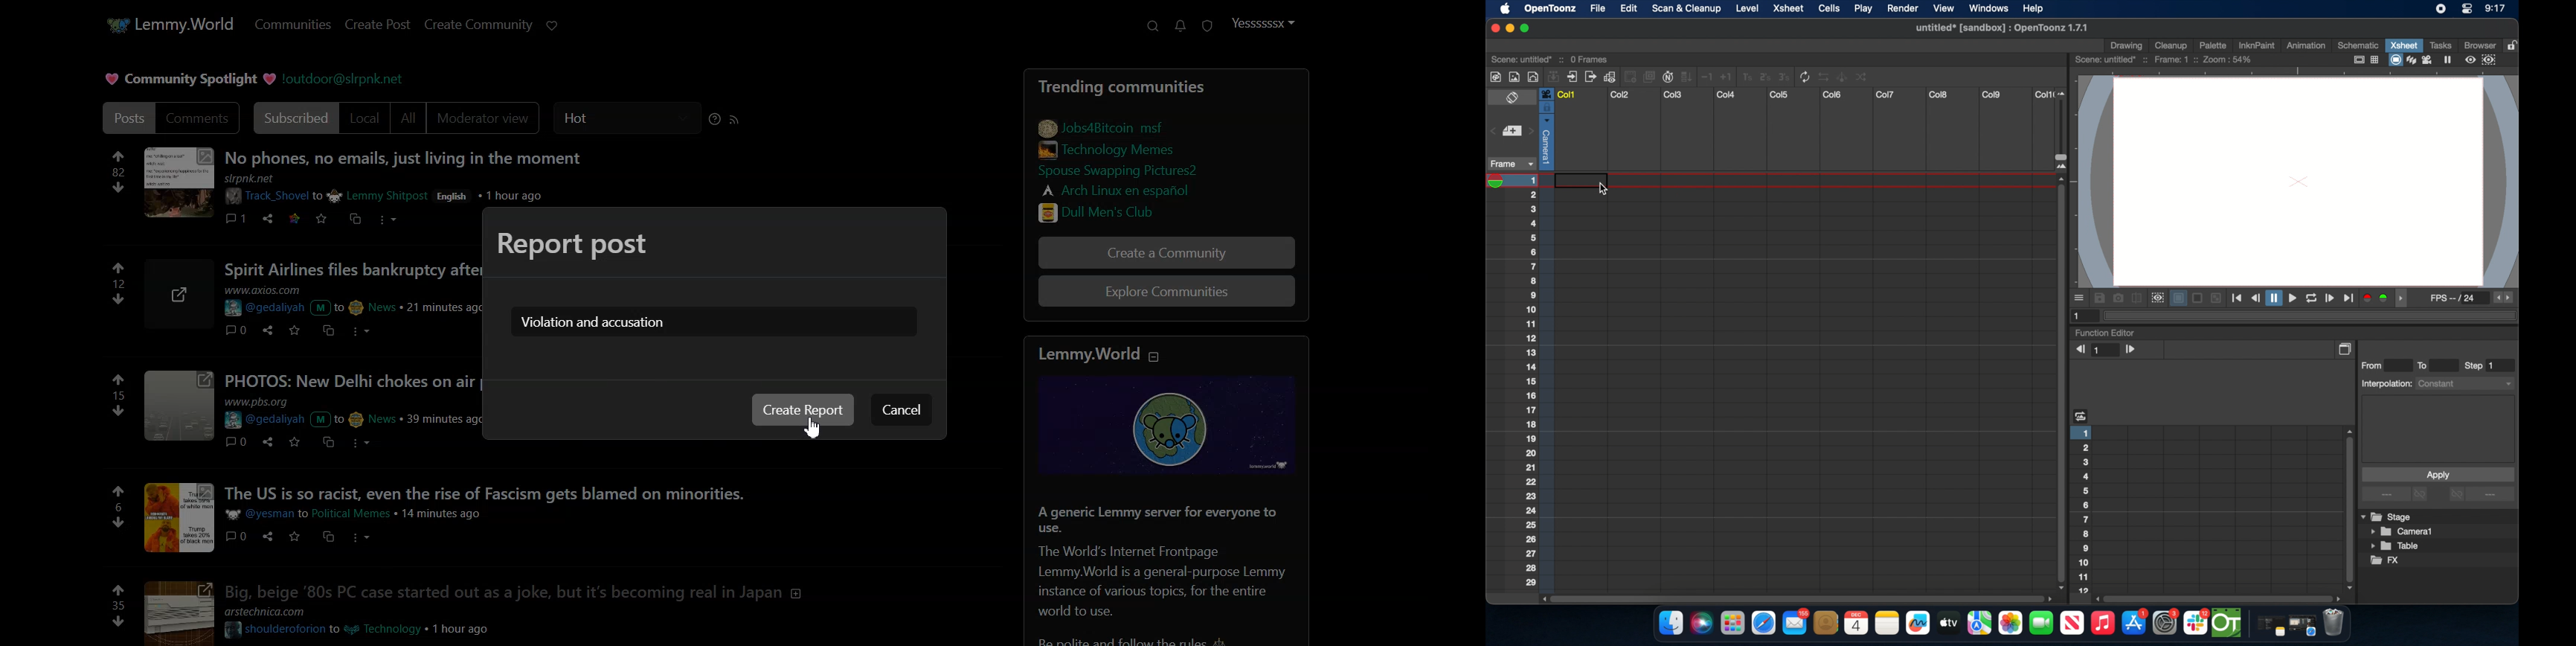  Describe the element at coordinates (119, 269) in the screenshot. I see `upvote` at that location.